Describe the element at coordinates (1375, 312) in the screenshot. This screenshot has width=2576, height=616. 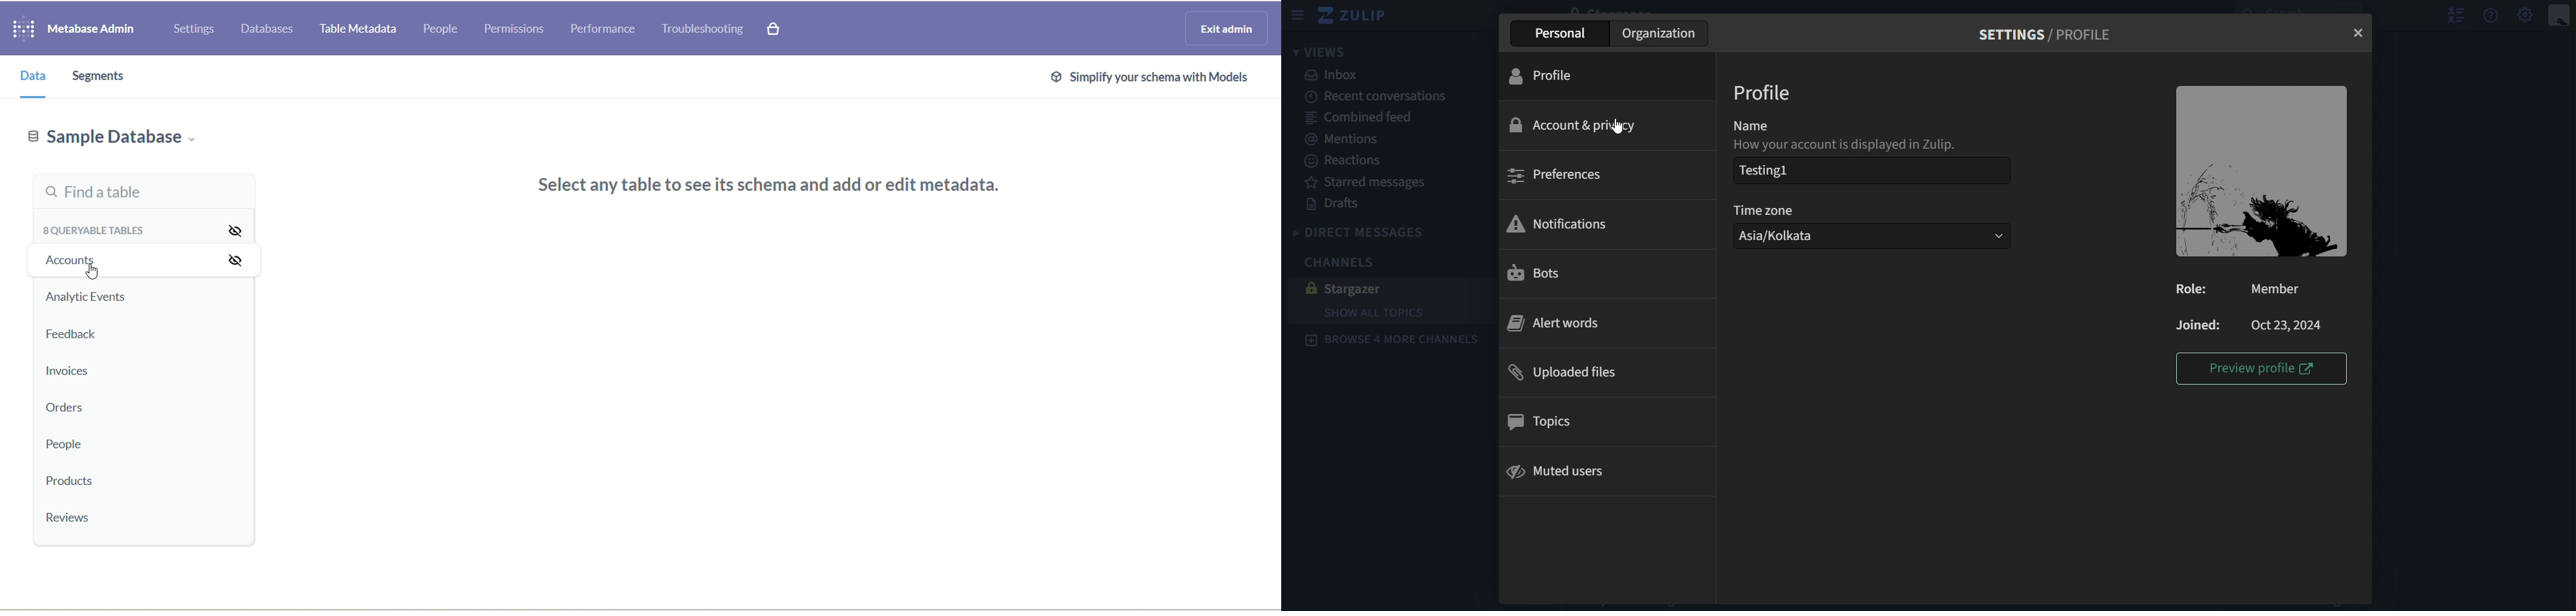
I see `show all topics` at that location.